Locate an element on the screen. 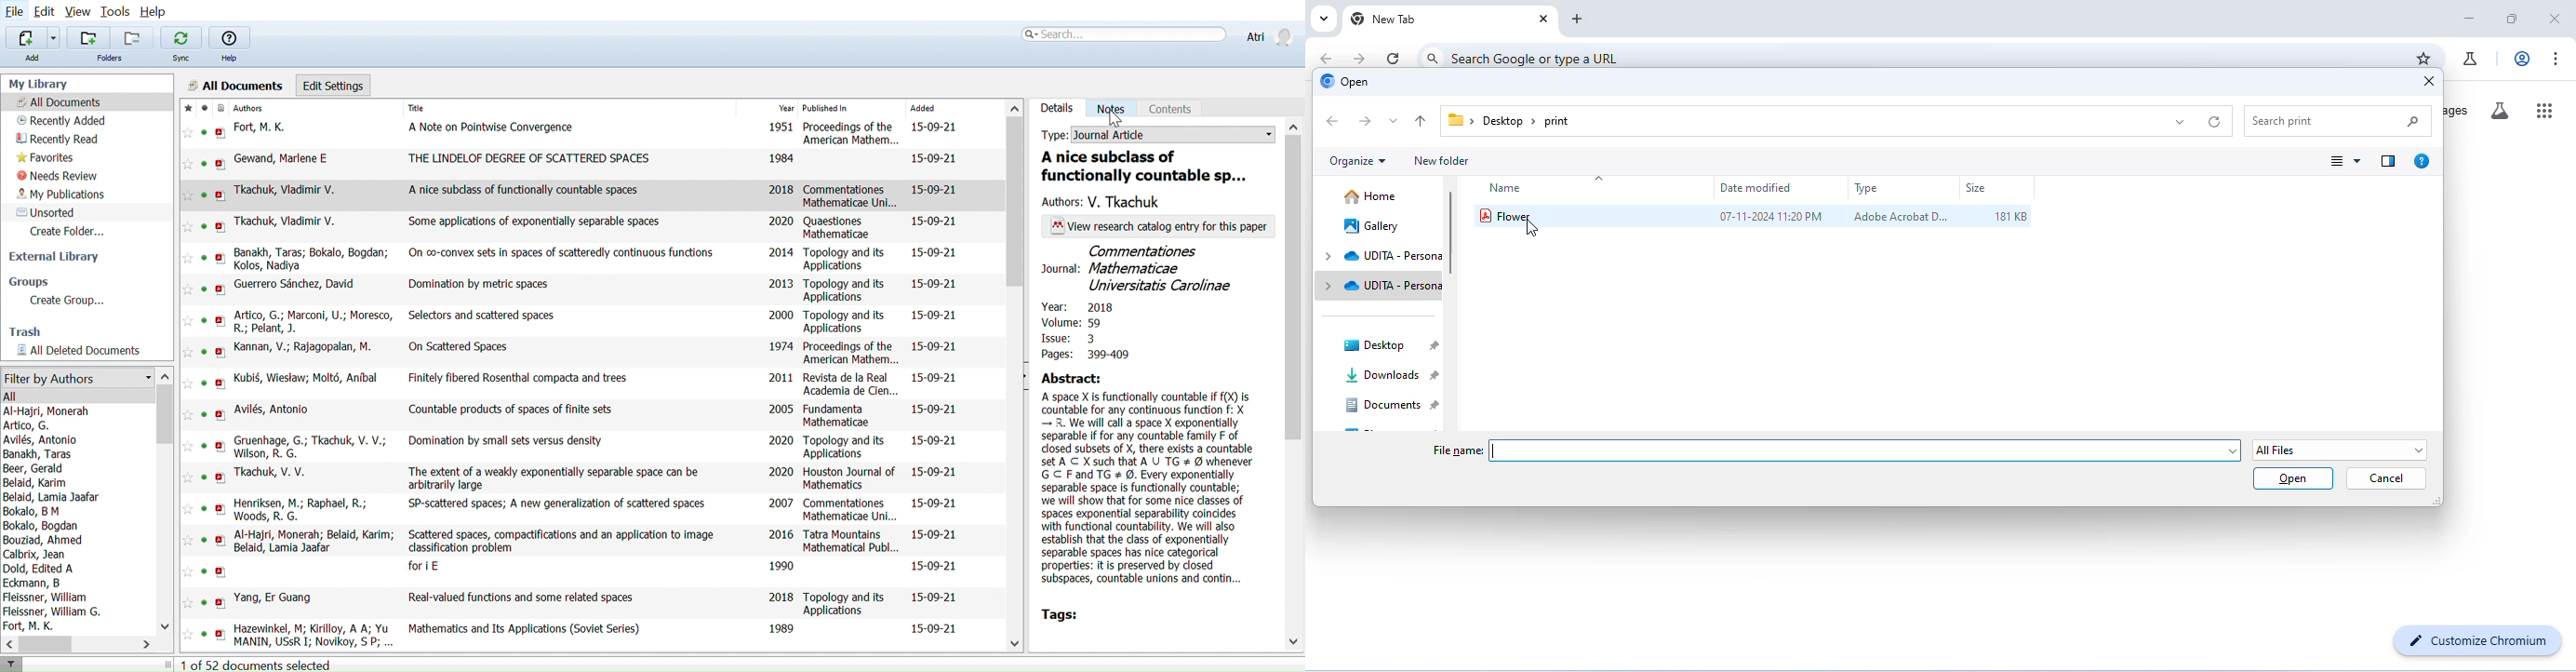  Belaid, Lamia Jaafar is located at coordinates (54, 497).